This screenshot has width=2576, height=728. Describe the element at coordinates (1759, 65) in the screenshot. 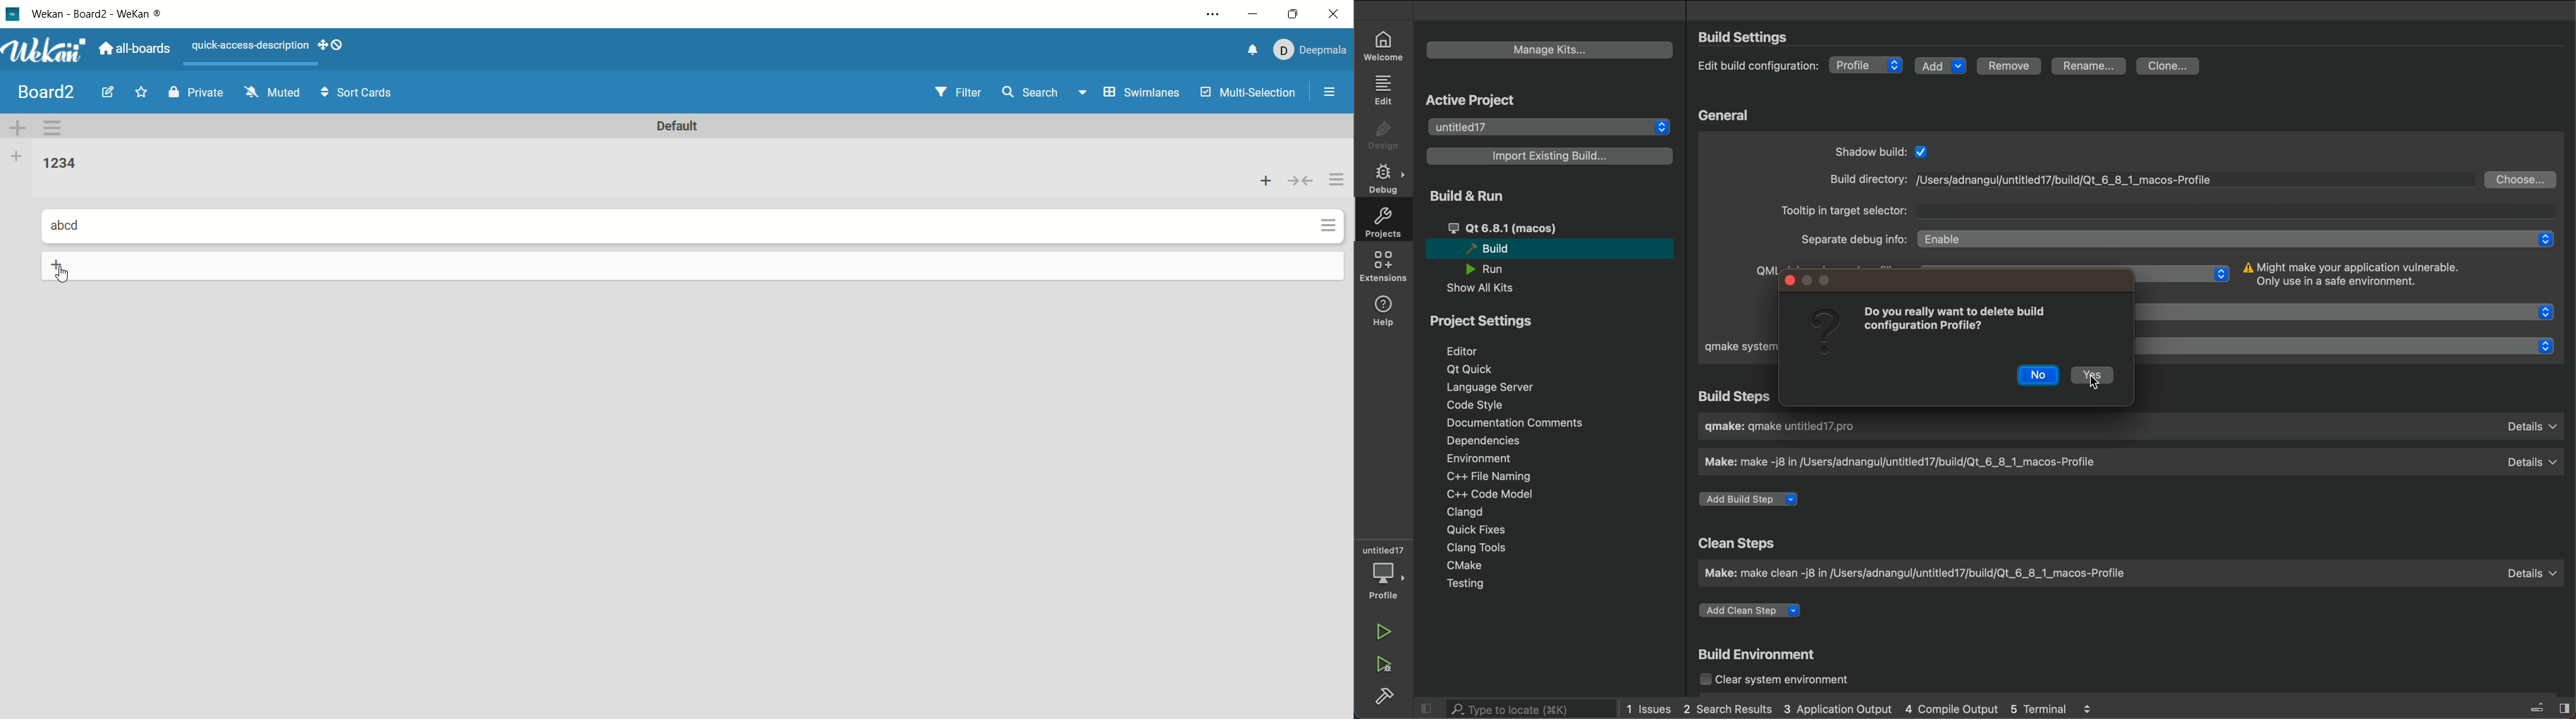

I see `edit configuration` at that location.